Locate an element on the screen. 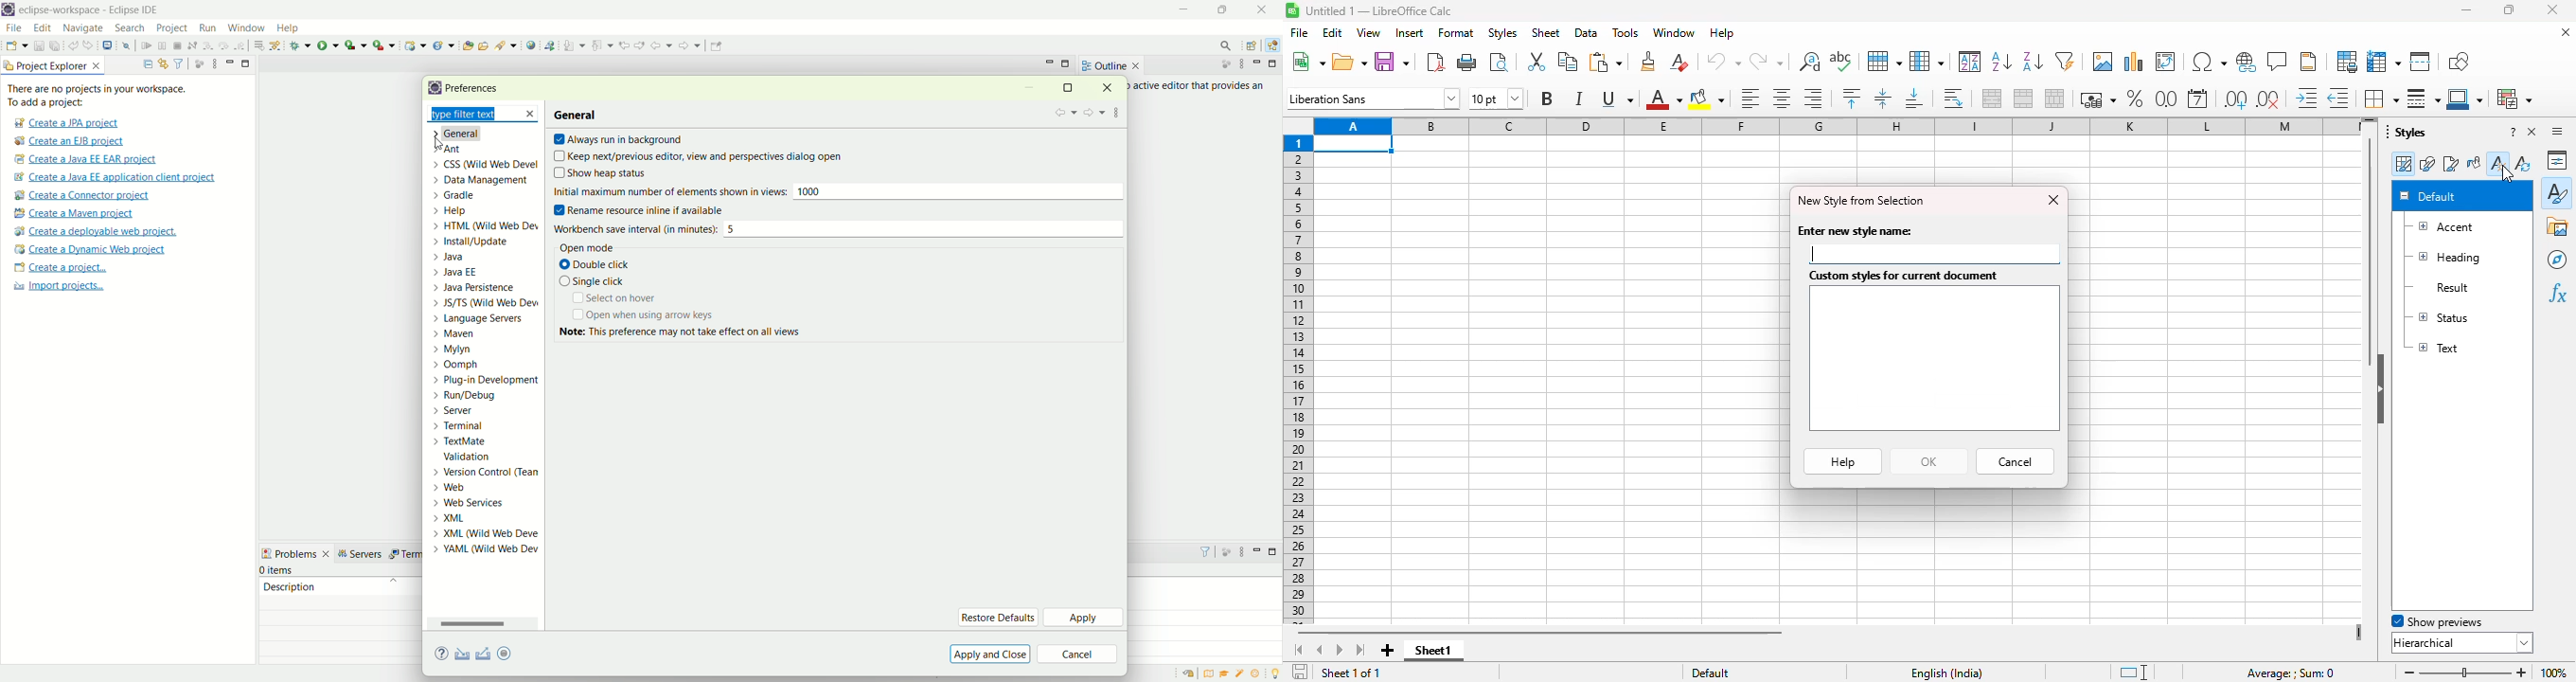 The width and height of the screenshot is (2576, 700). text is located at coordinates (2435, 347).